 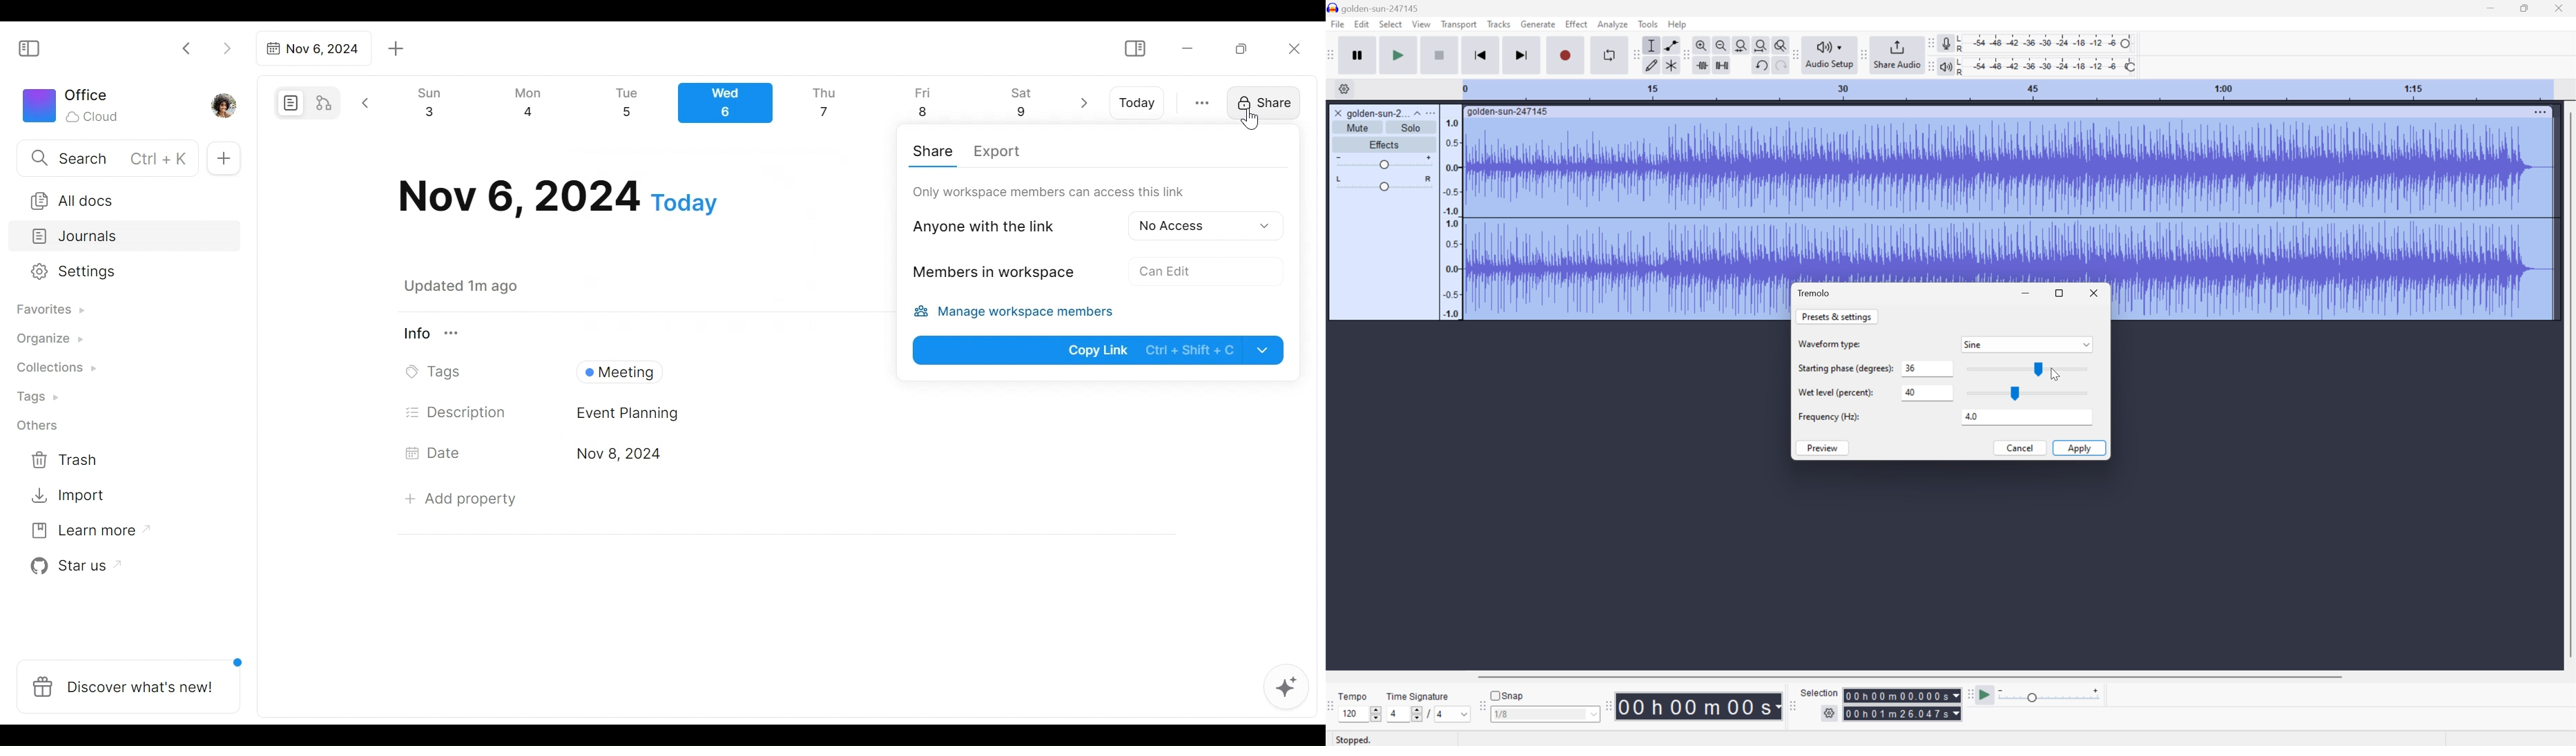 What do you see at coordinates (996, 153) in the screenshot?
I see `Export` at bounding box center [996, 153].